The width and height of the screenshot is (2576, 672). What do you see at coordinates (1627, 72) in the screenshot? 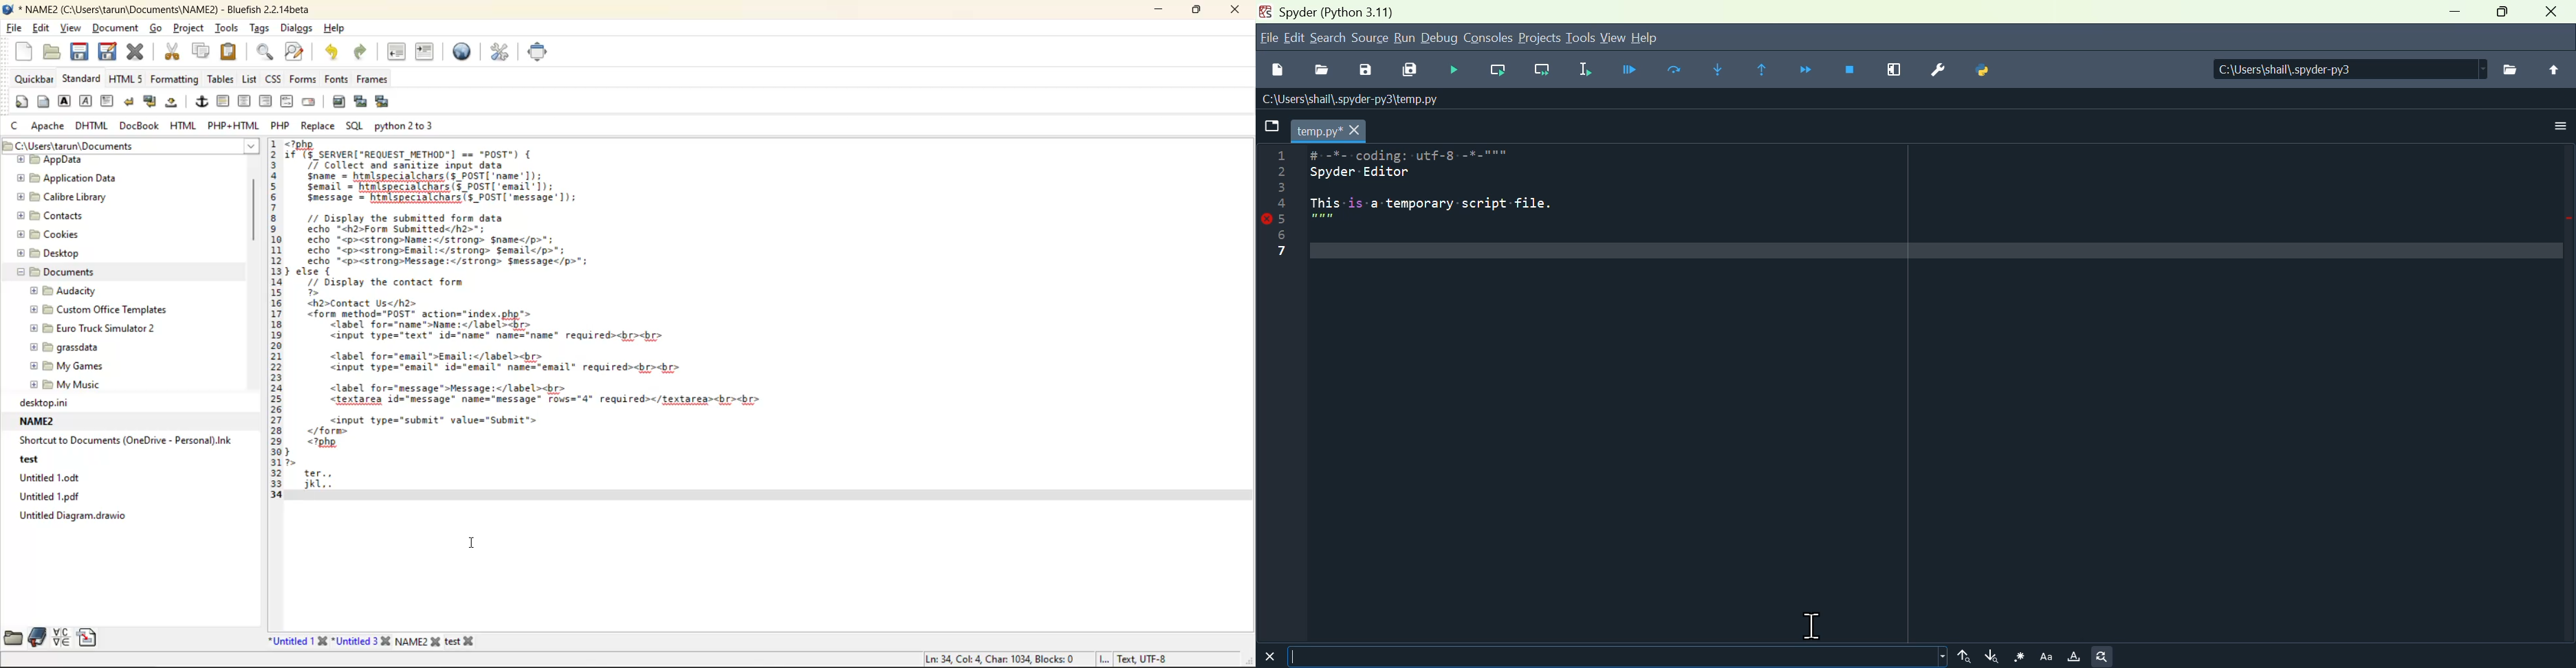
I see `Run file` at bounding box center [1627, 72].